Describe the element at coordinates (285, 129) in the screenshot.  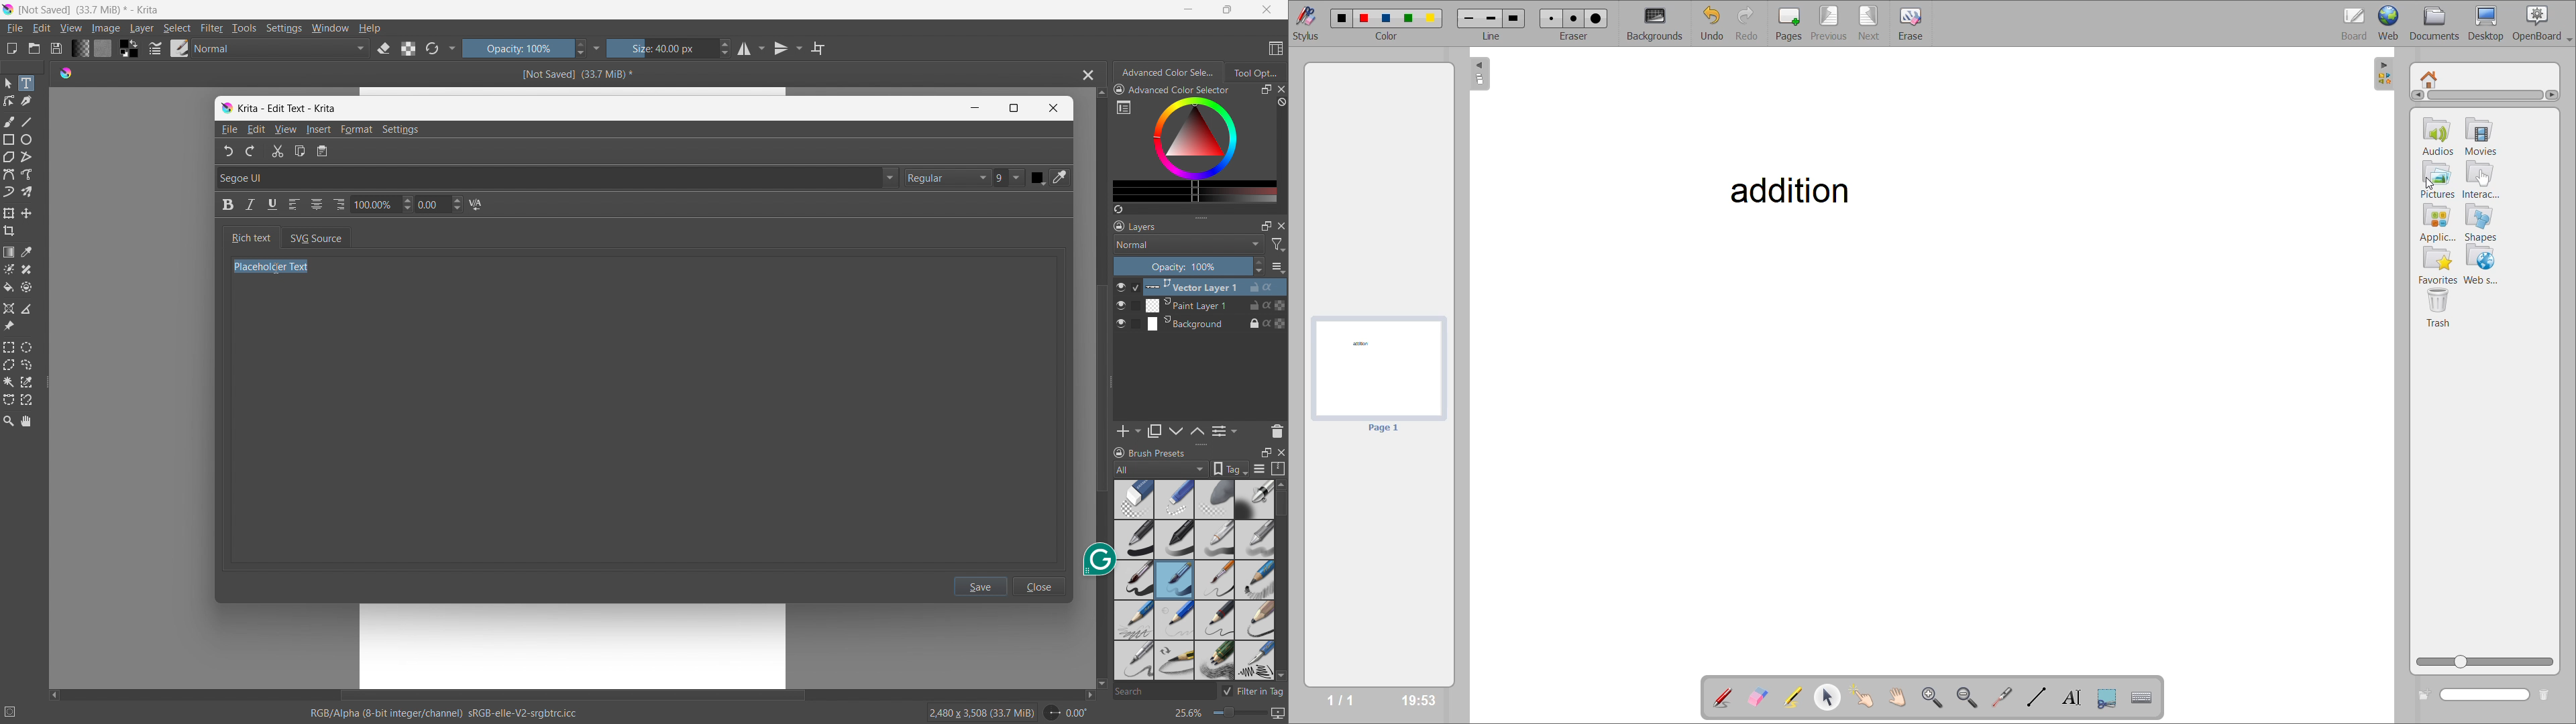
I see `view` at that location.